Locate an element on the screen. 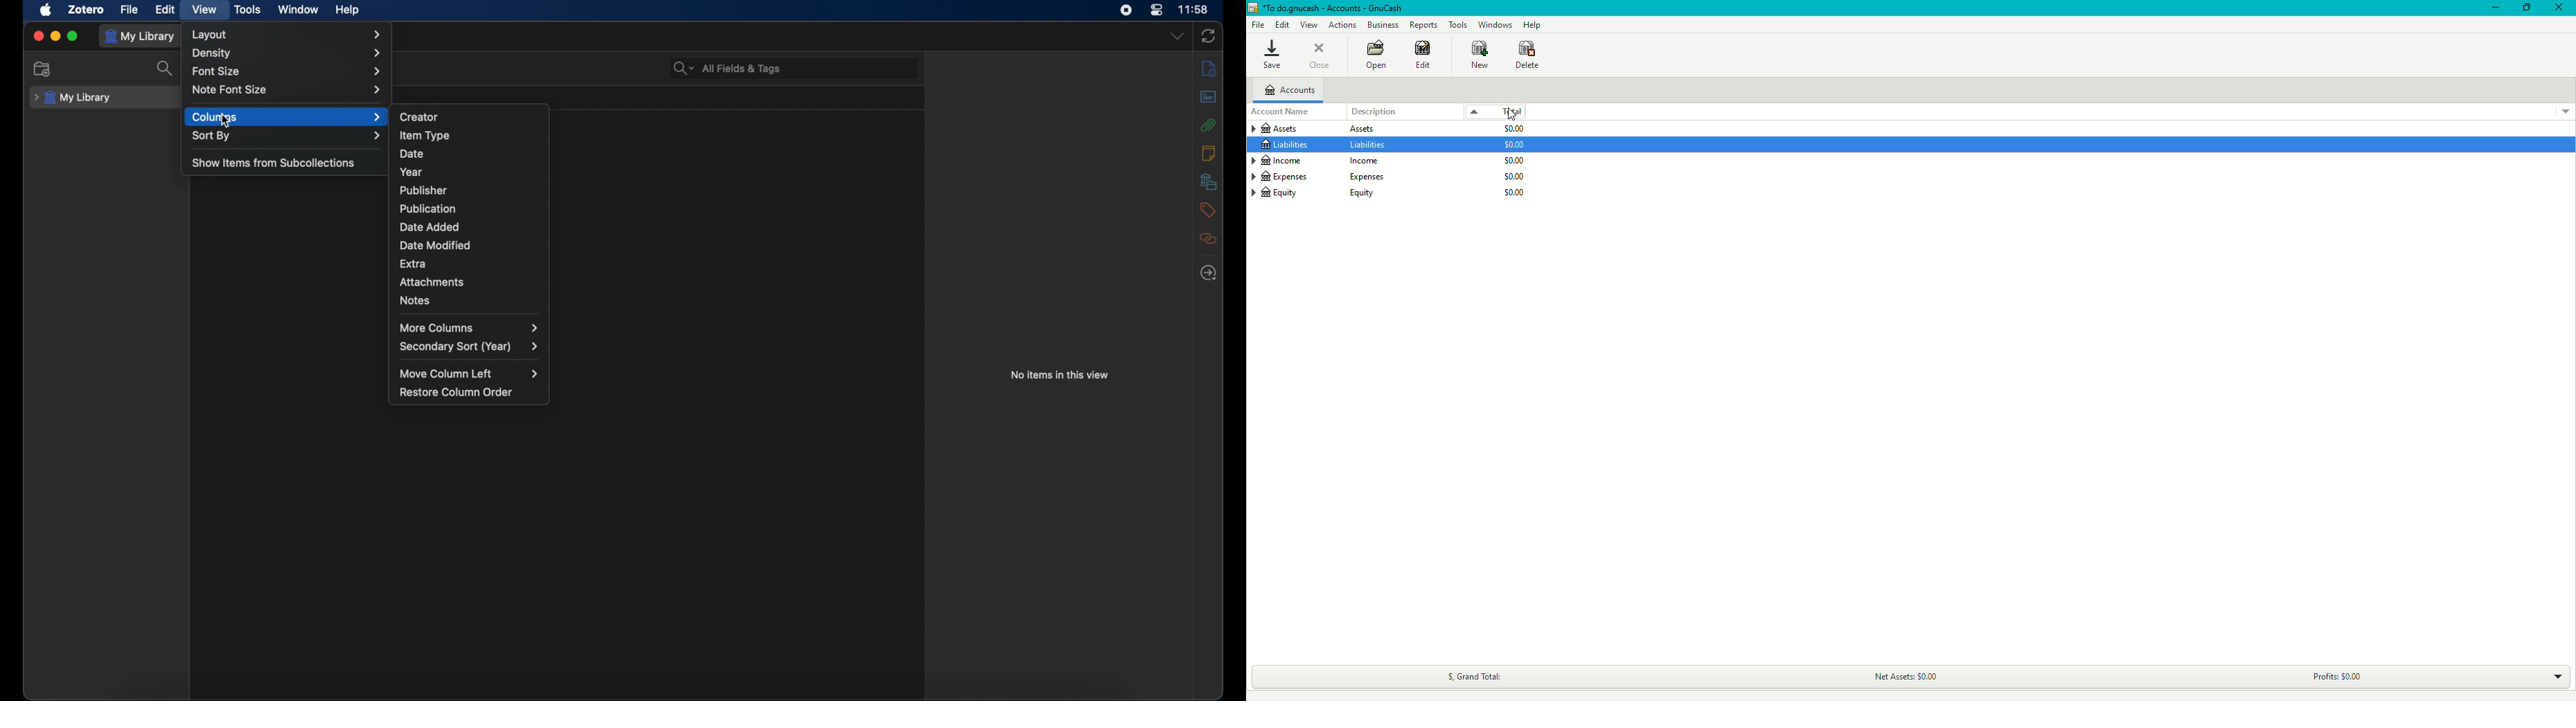  related is located at coordinates (1209, 239).